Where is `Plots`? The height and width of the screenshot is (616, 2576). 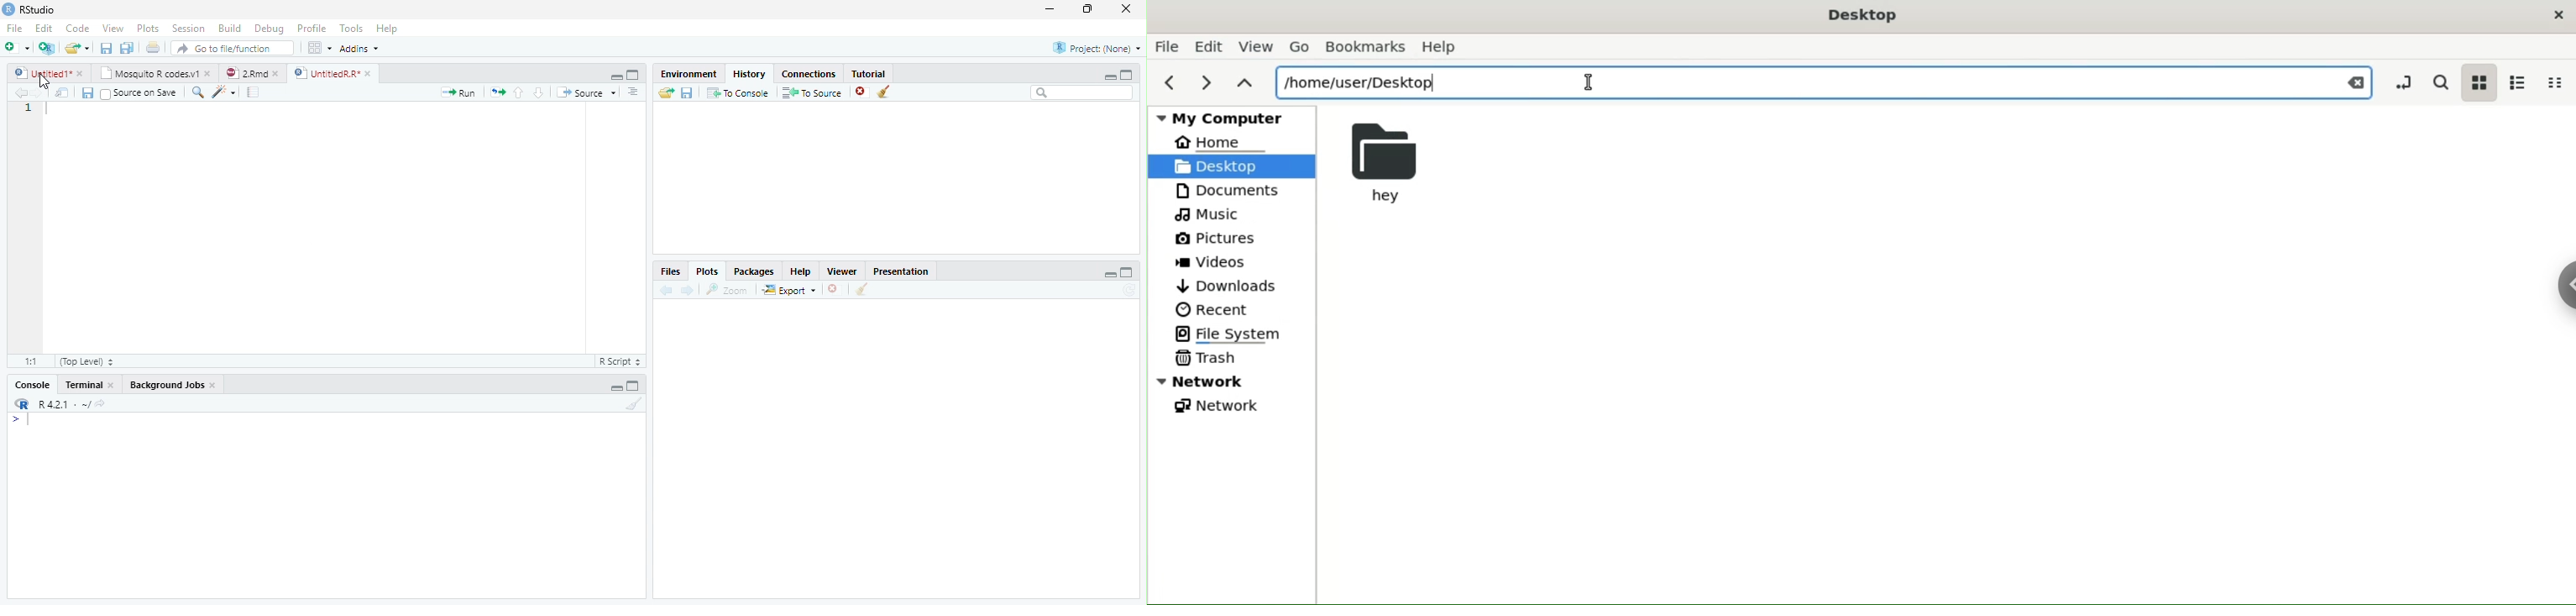
Plots is located at coordinates (706, 271).